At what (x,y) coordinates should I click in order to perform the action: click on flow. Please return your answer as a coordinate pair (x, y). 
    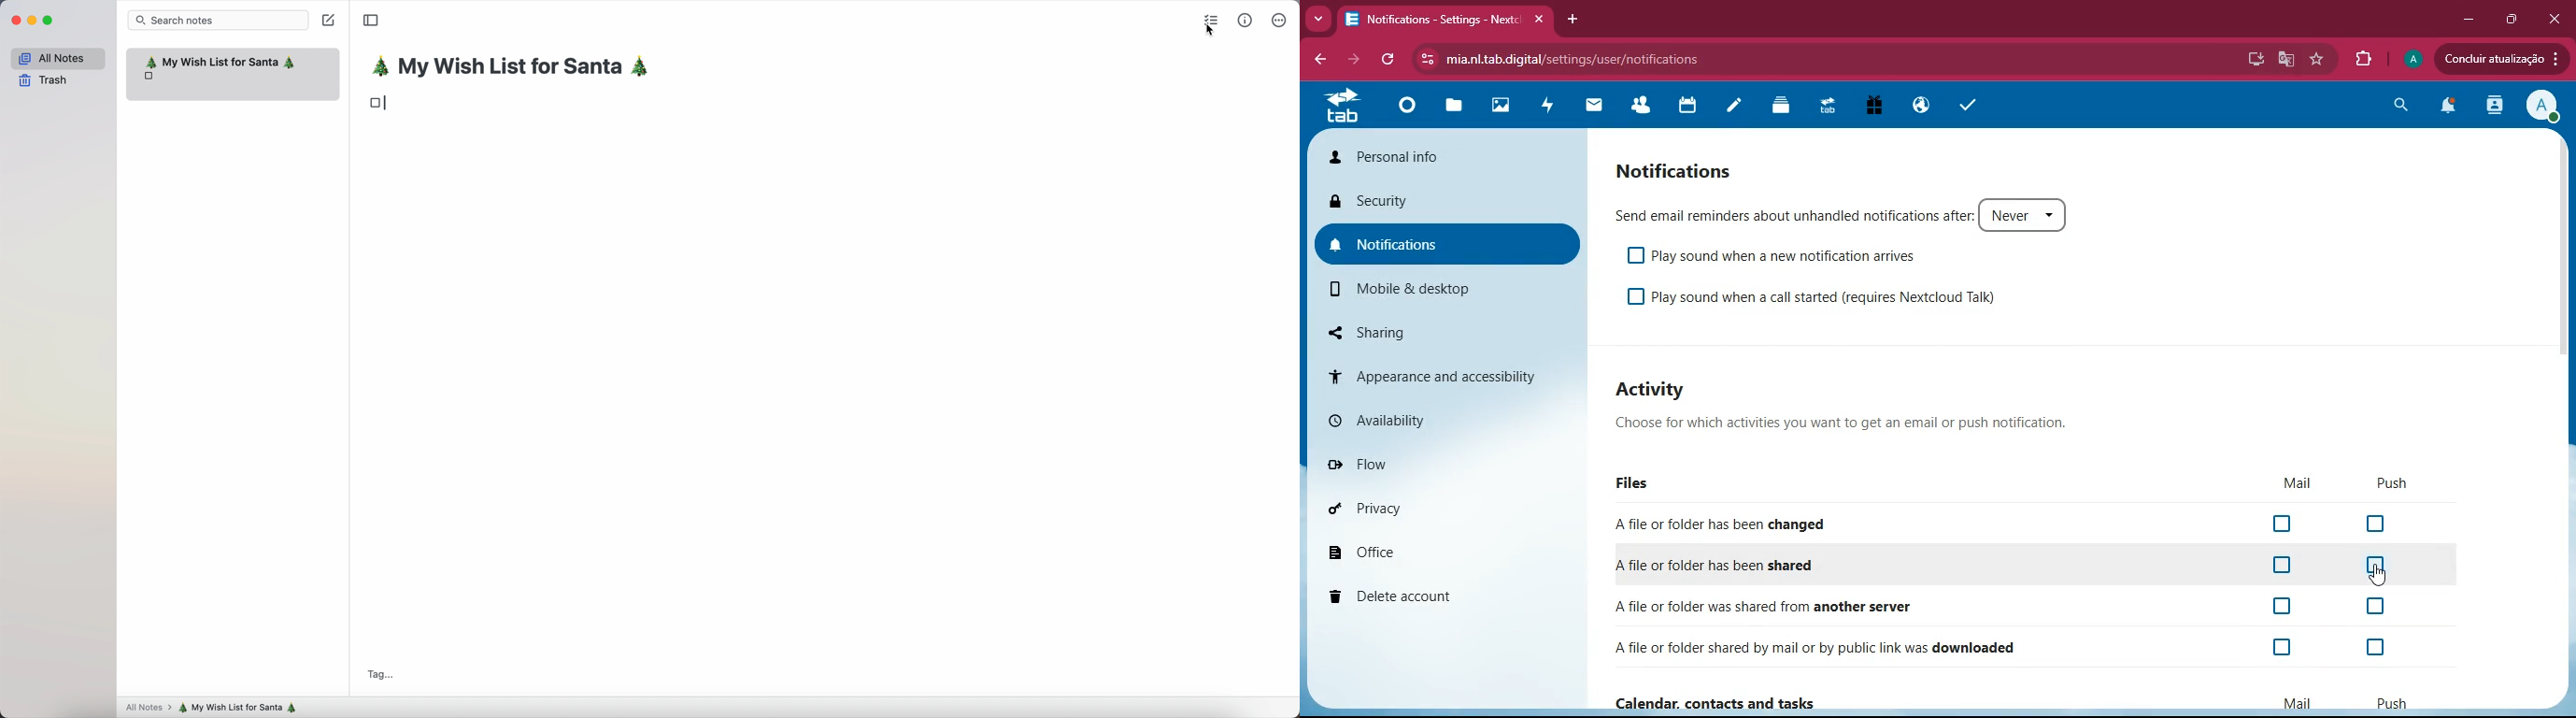
    Looking at the image, I should click on (1395, 463).